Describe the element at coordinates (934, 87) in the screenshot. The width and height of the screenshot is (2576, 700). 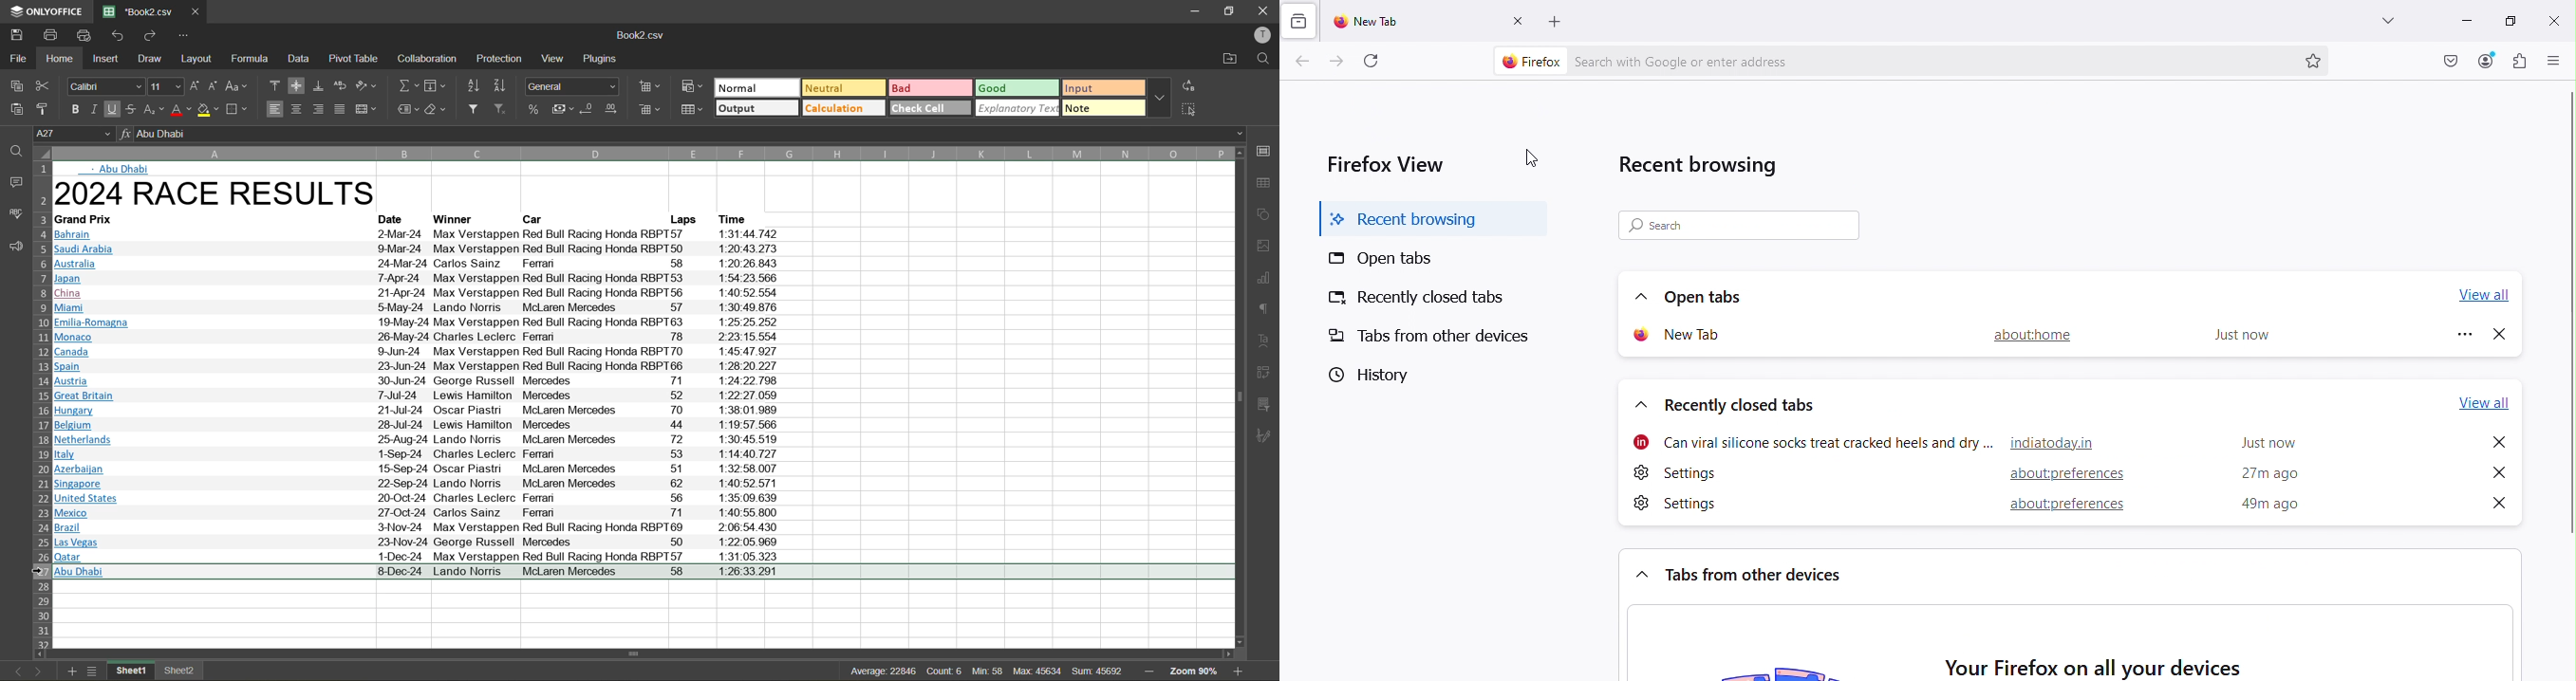
I see `bad` at that location.